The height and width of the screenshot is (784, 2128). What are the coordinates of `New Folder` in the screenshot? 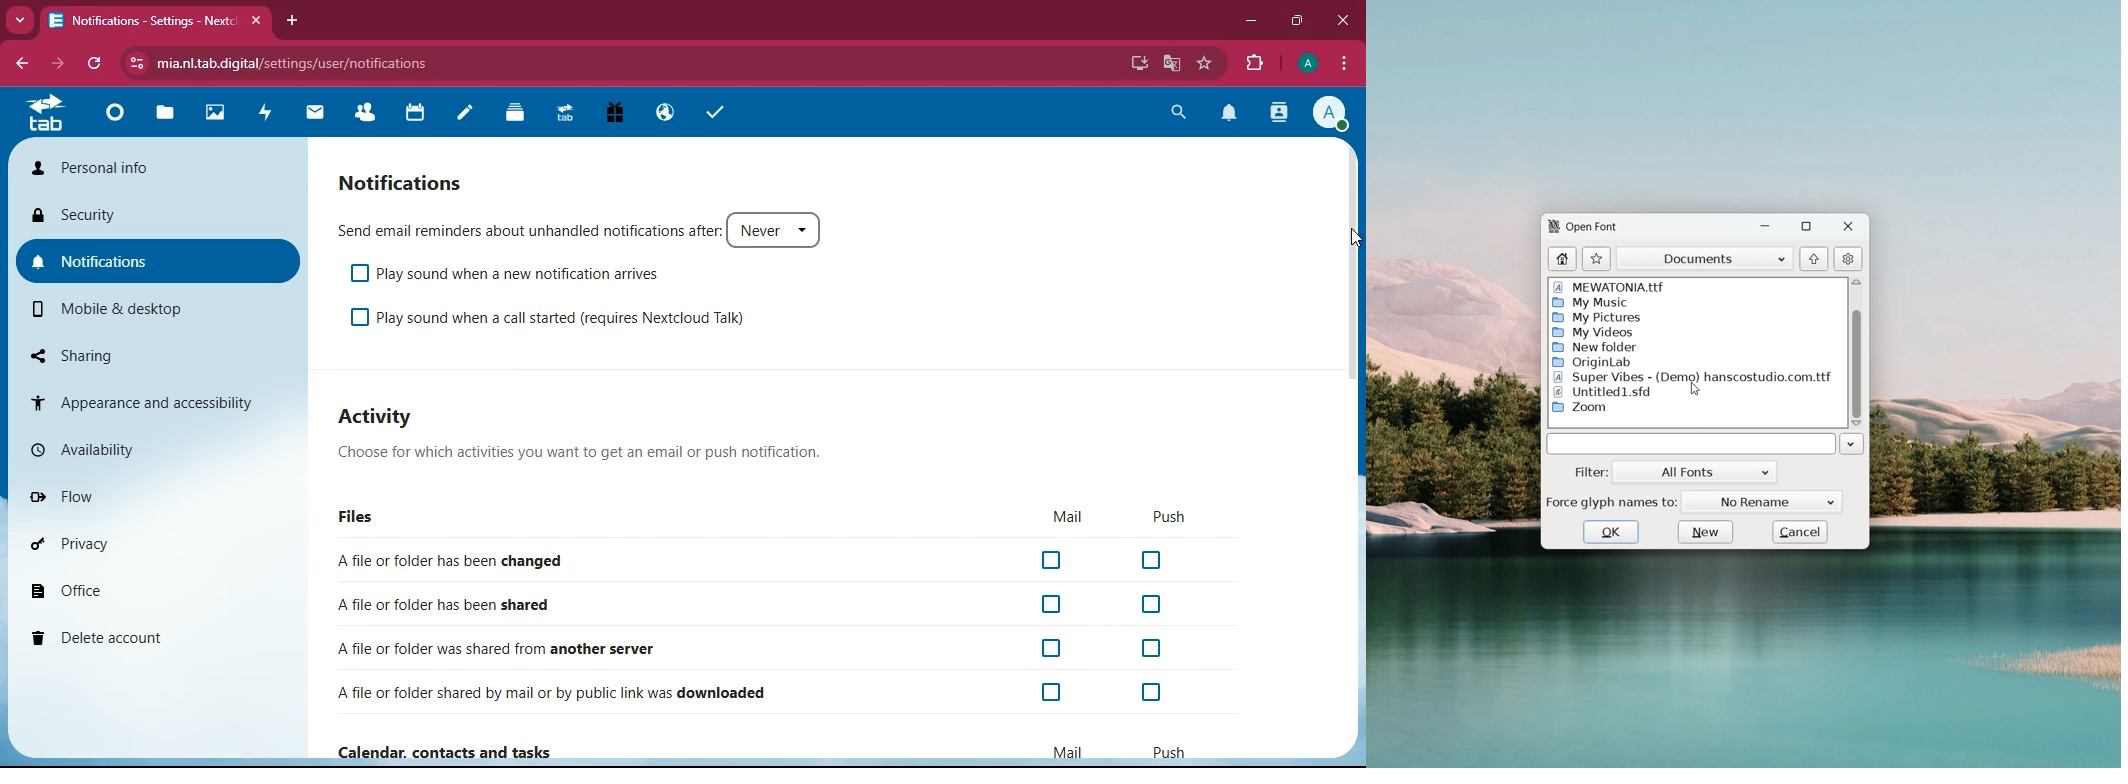 It's located at (1594, 348).